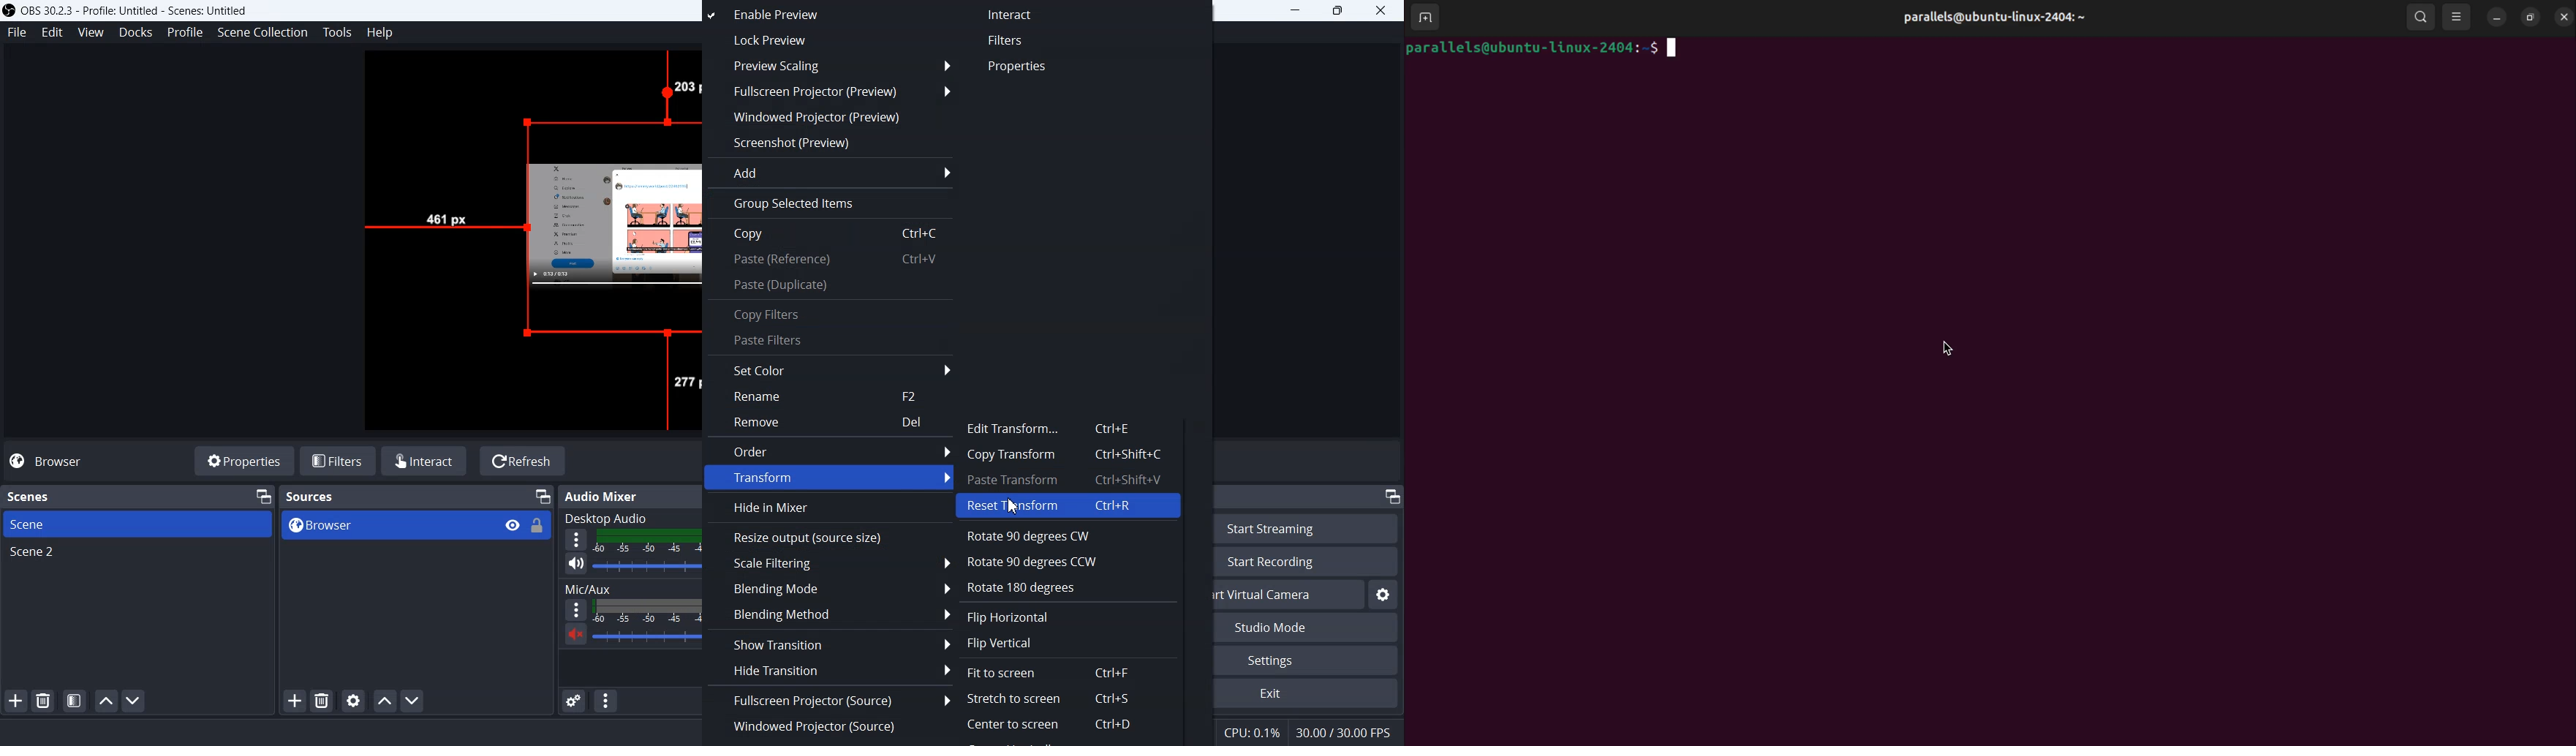  What do you see at coordinates (1051, 701) in the screenshot?
I see `Stretch to screen` at bounding box center [1051, 701].